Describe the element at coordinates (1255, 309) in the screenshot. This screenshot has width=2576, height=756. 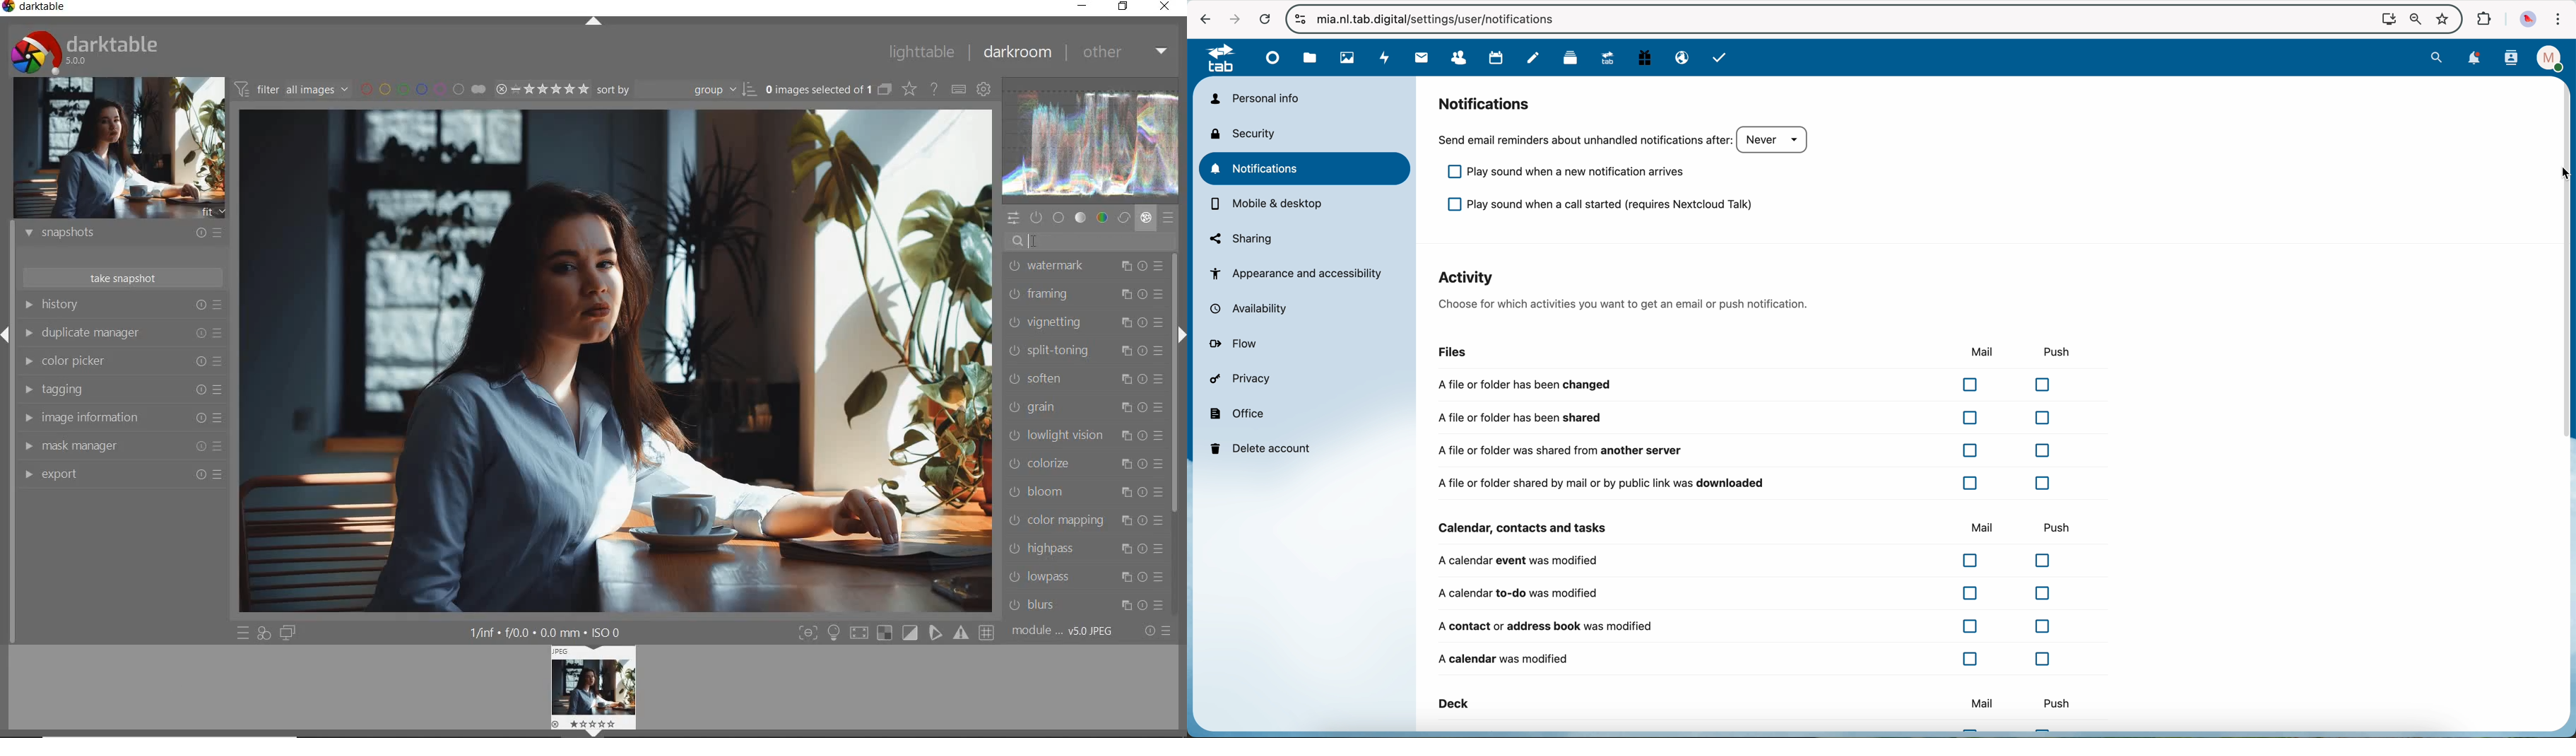
I see `availability` at that location.